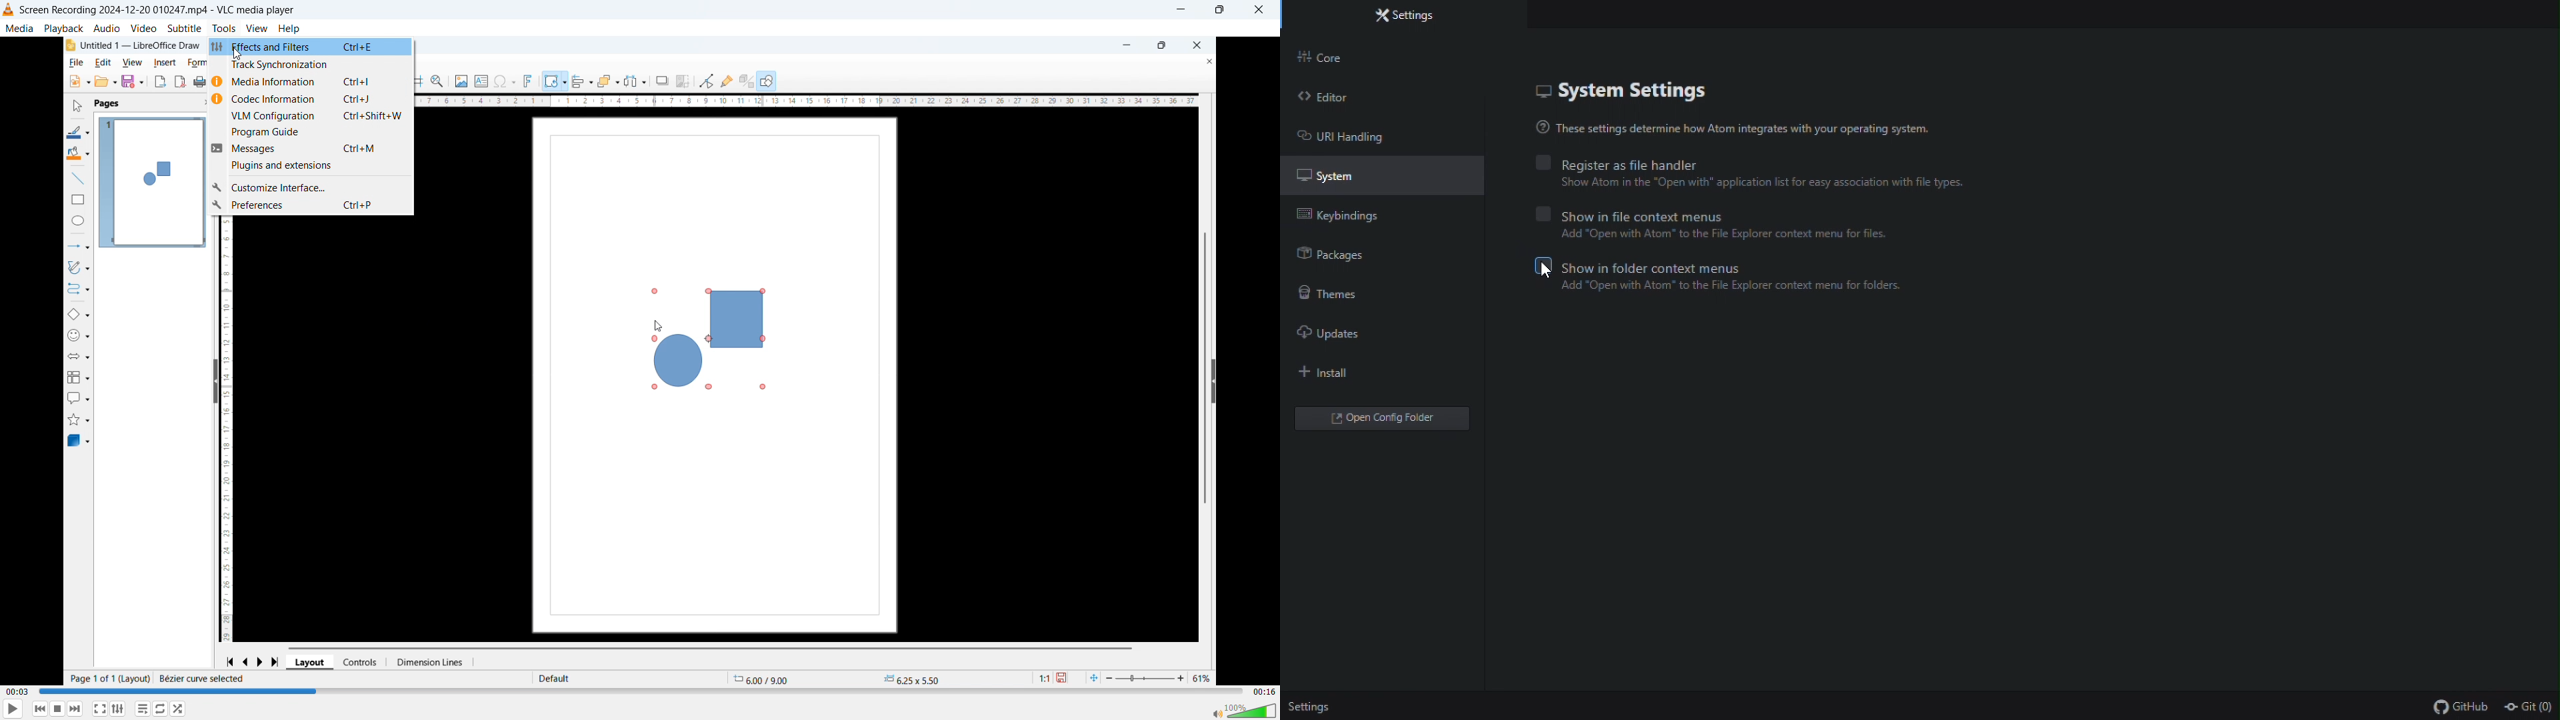 The image size is (2576, 728). What do you see at coordinates (2530, 707) in the screenshot?
I see `Git` at bounding box center [2530, 707].